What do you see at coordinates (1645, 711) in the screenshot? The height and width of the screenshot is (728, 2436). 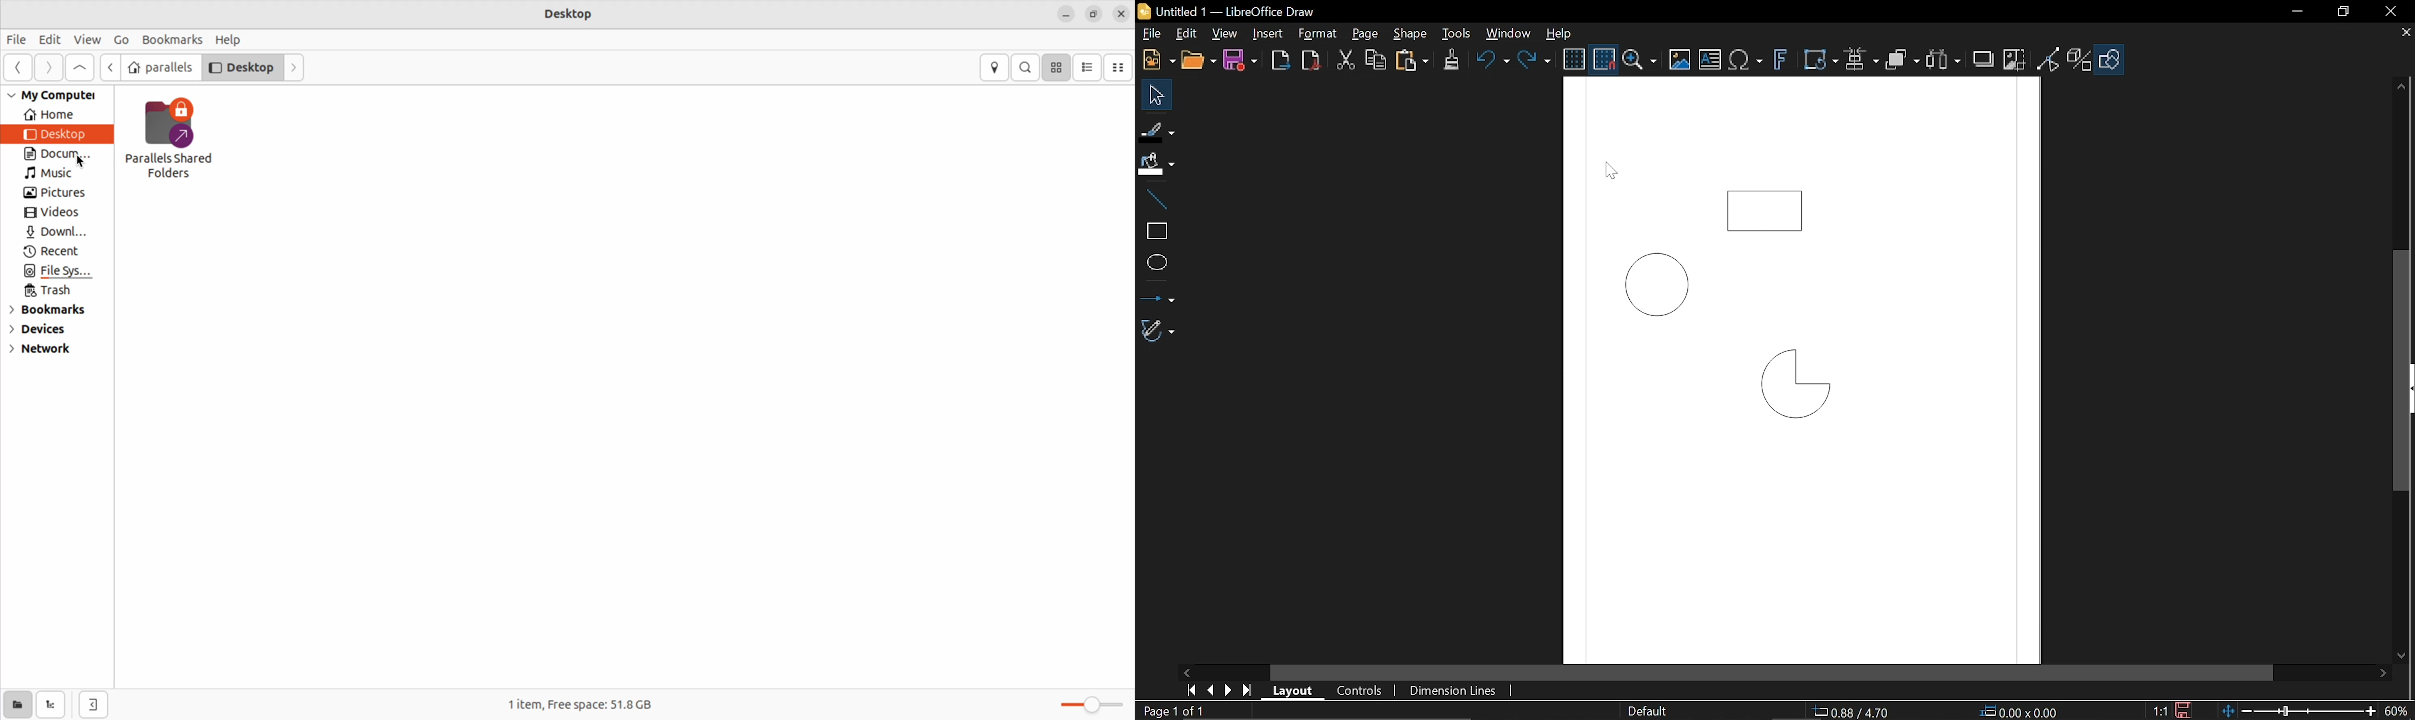 I see `Slide master name` at bounding box center [1645, 711].